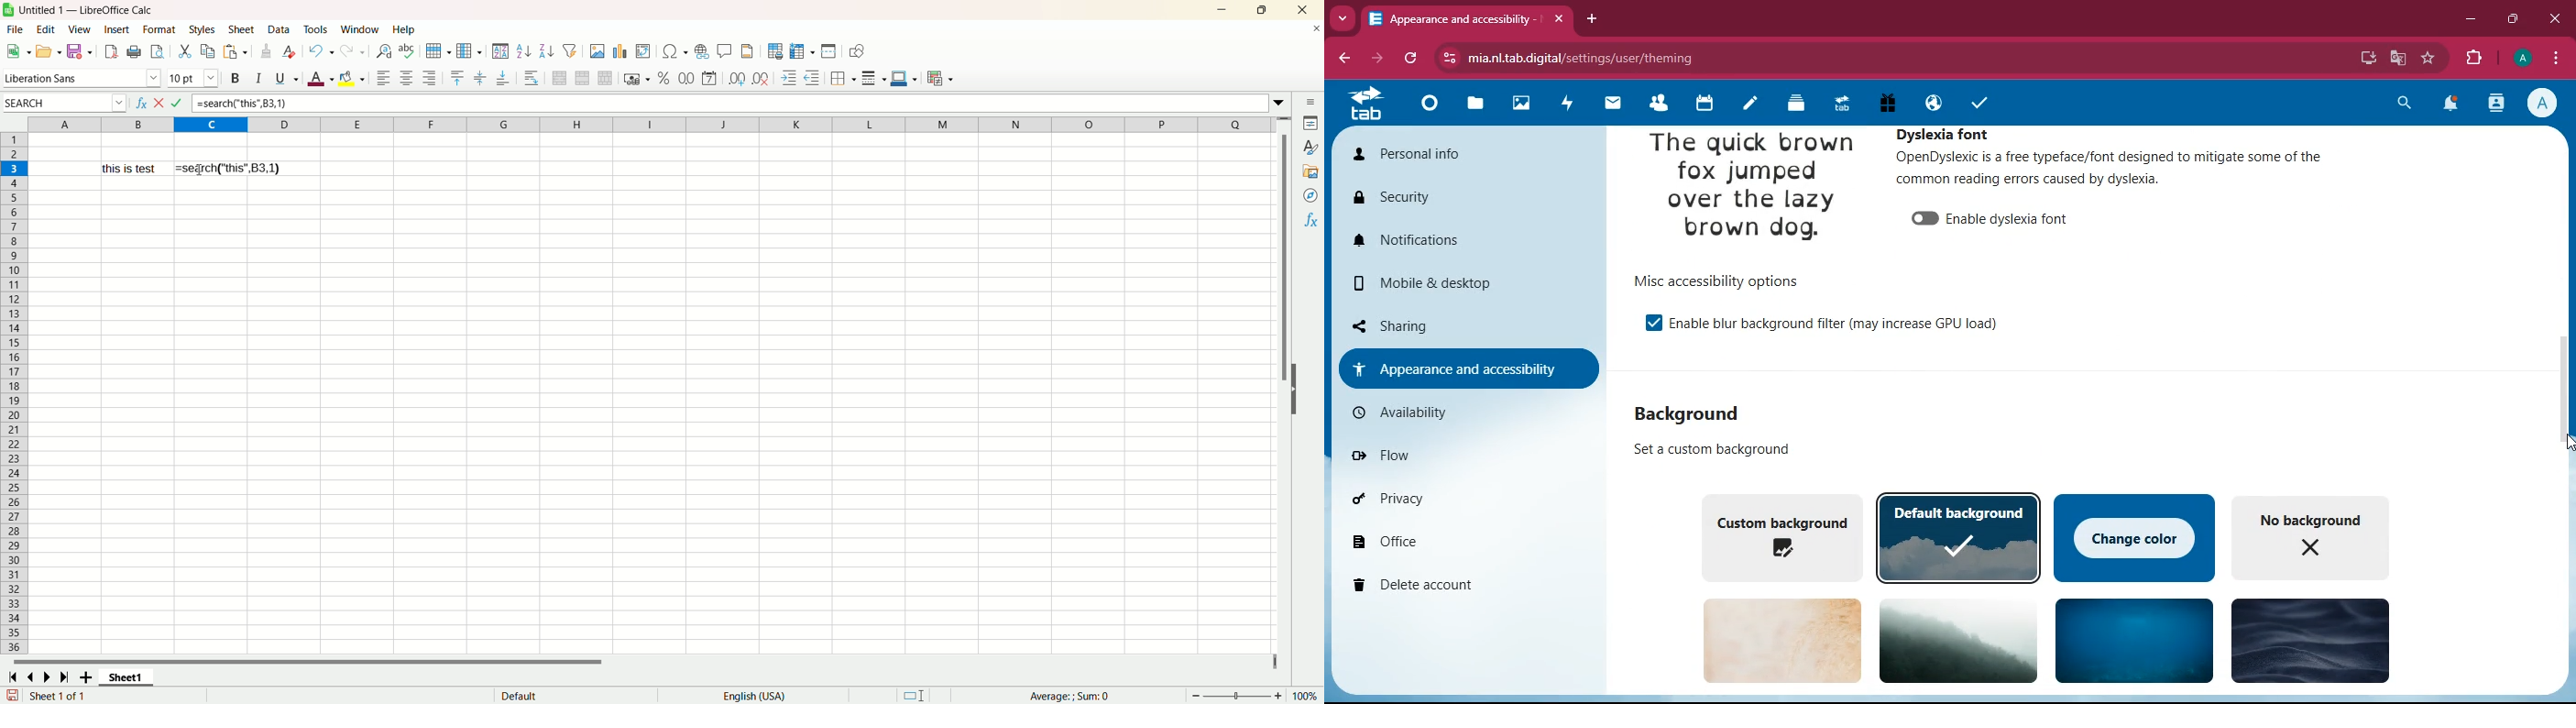 The width and height of the screenshot is (2576, 728). I want to click on English(USA), so click(759, 695).